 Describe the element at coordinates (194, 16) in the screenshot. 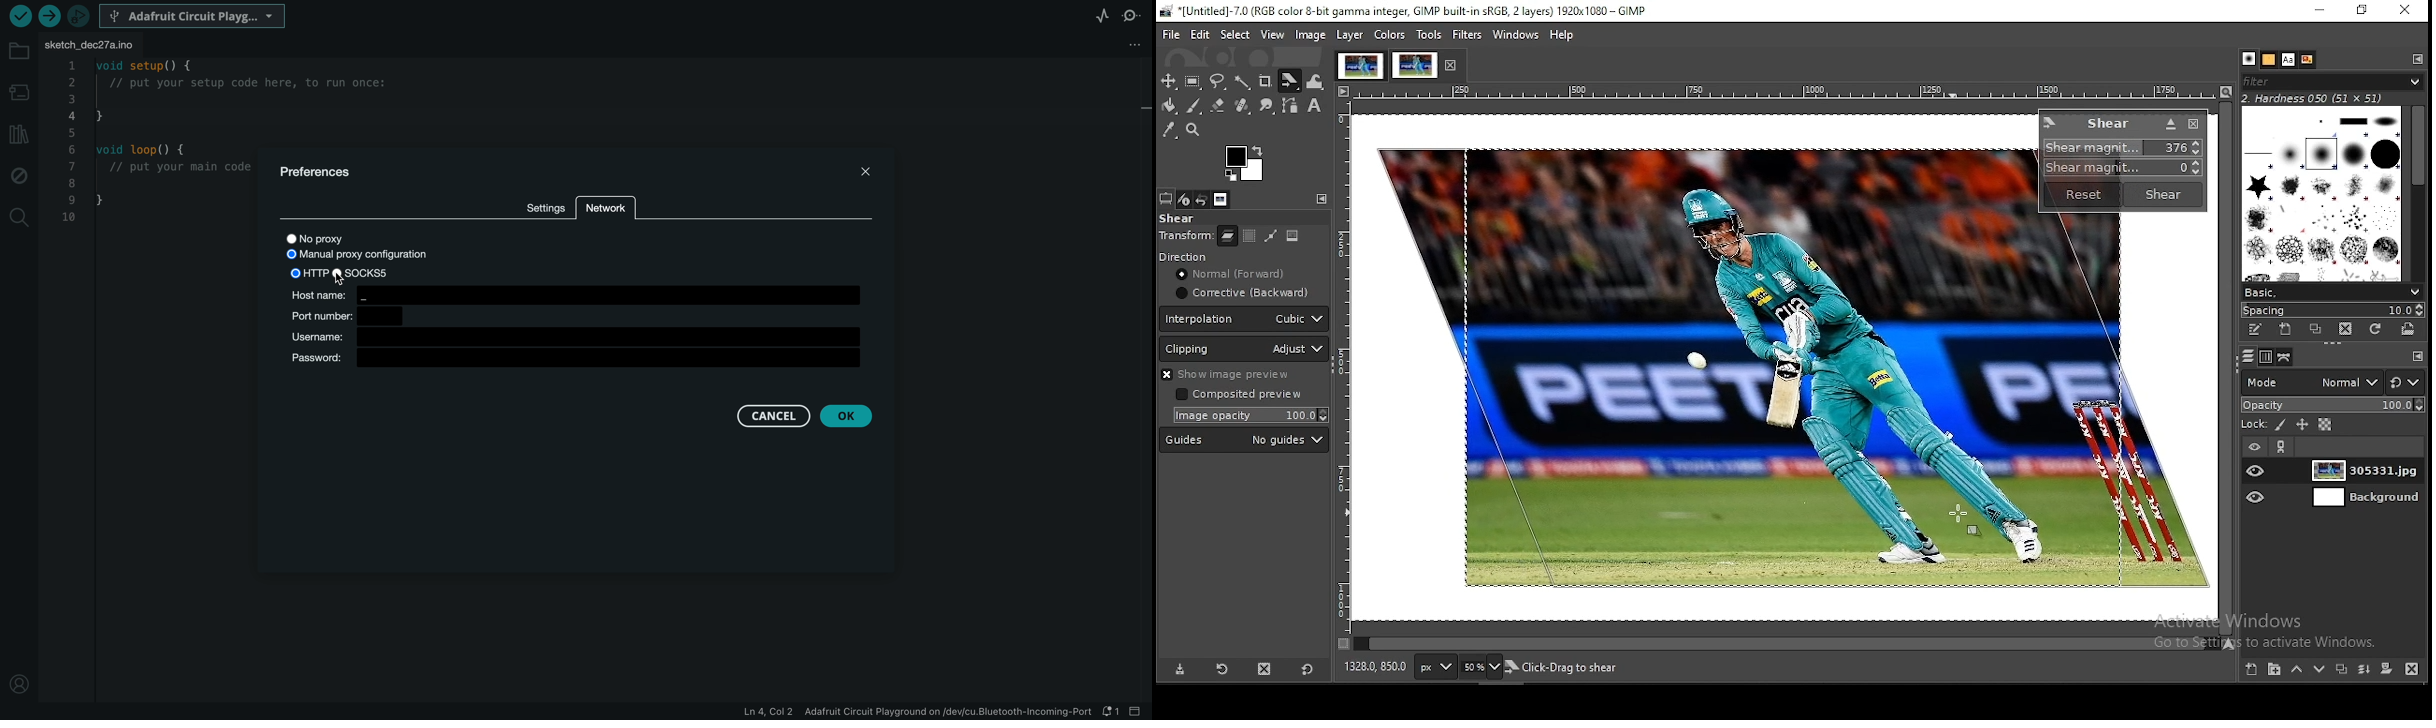

I see `BOARD SELECTER` at that location.